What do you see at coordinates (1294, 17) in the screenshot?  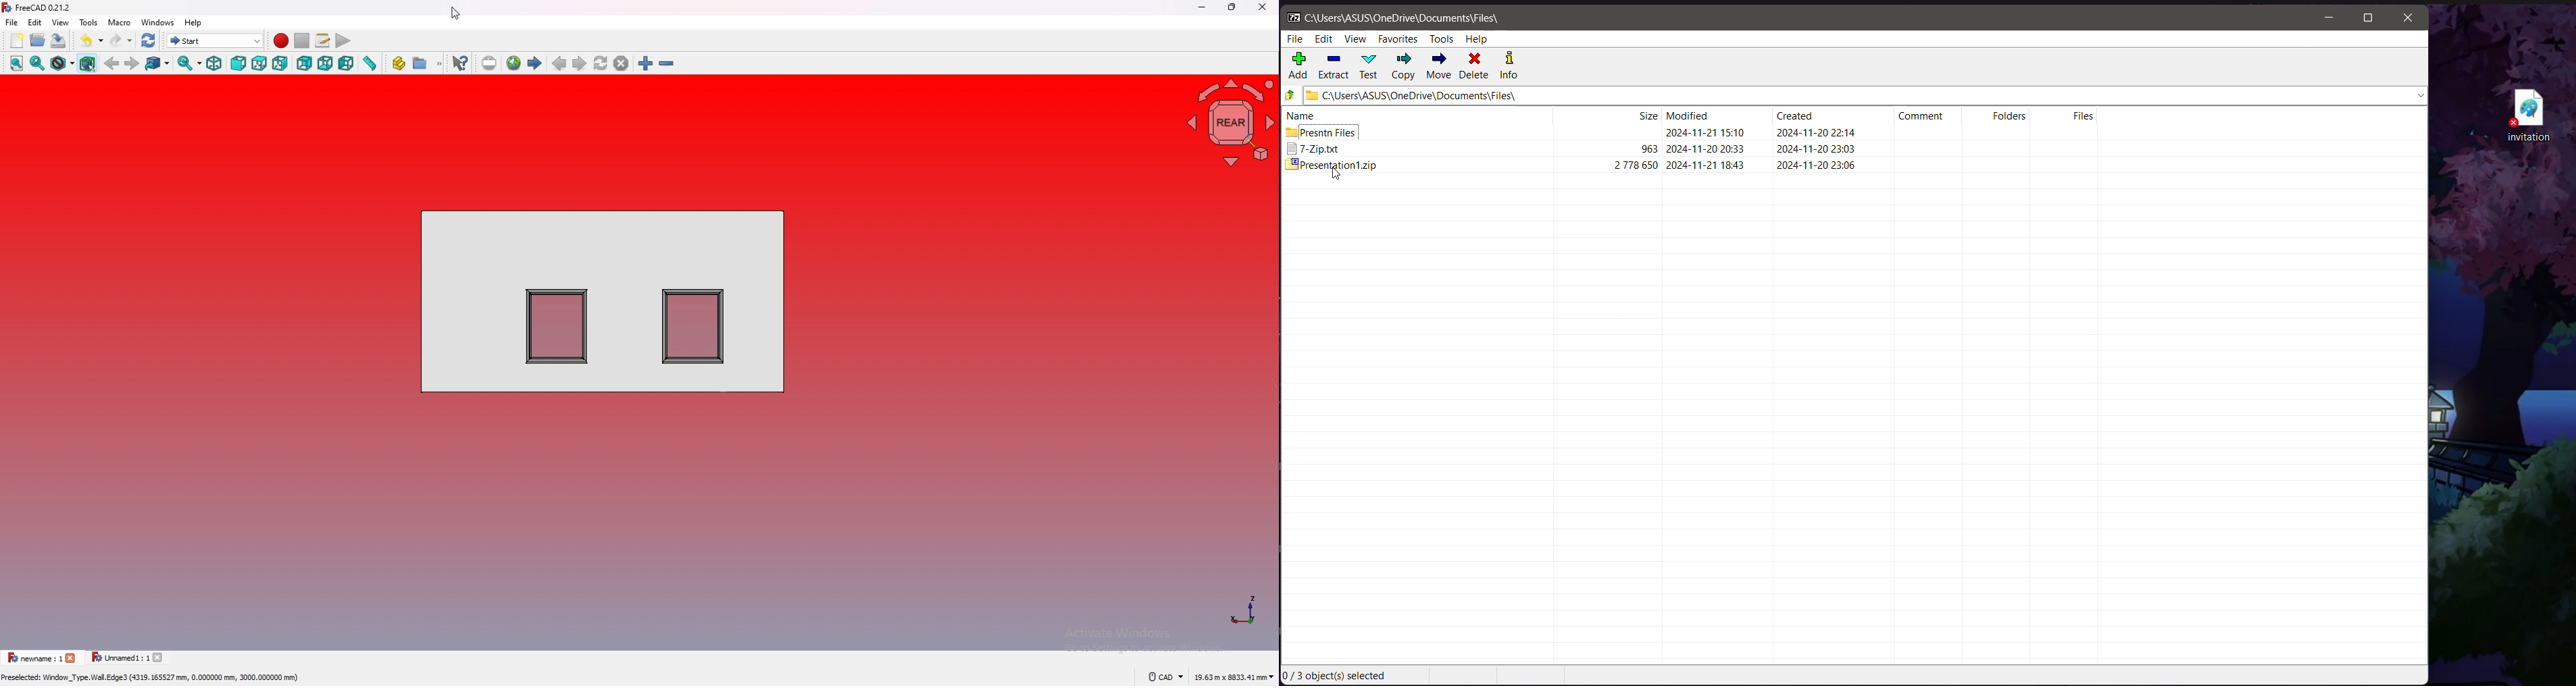 I see `Application Logo` at bounding box center [1294, 17].